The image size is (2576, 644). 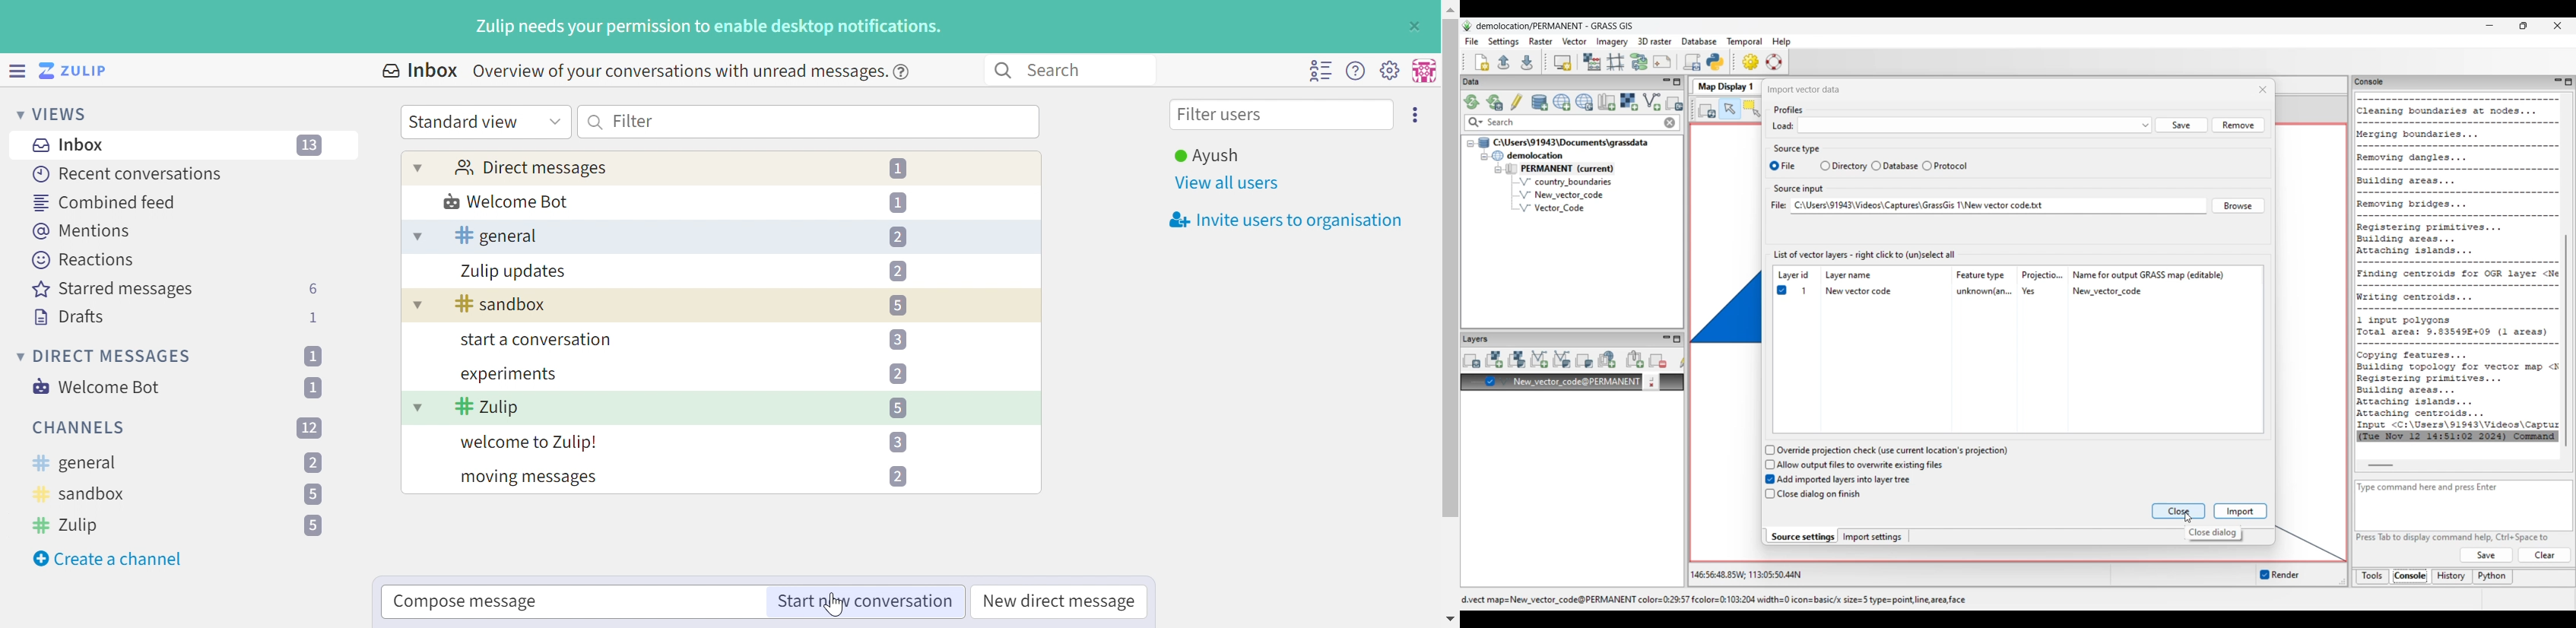 What do you see at coordinates (81, 496) in the screenshot?
I see `sandbox` at bounding box center [81, 496].